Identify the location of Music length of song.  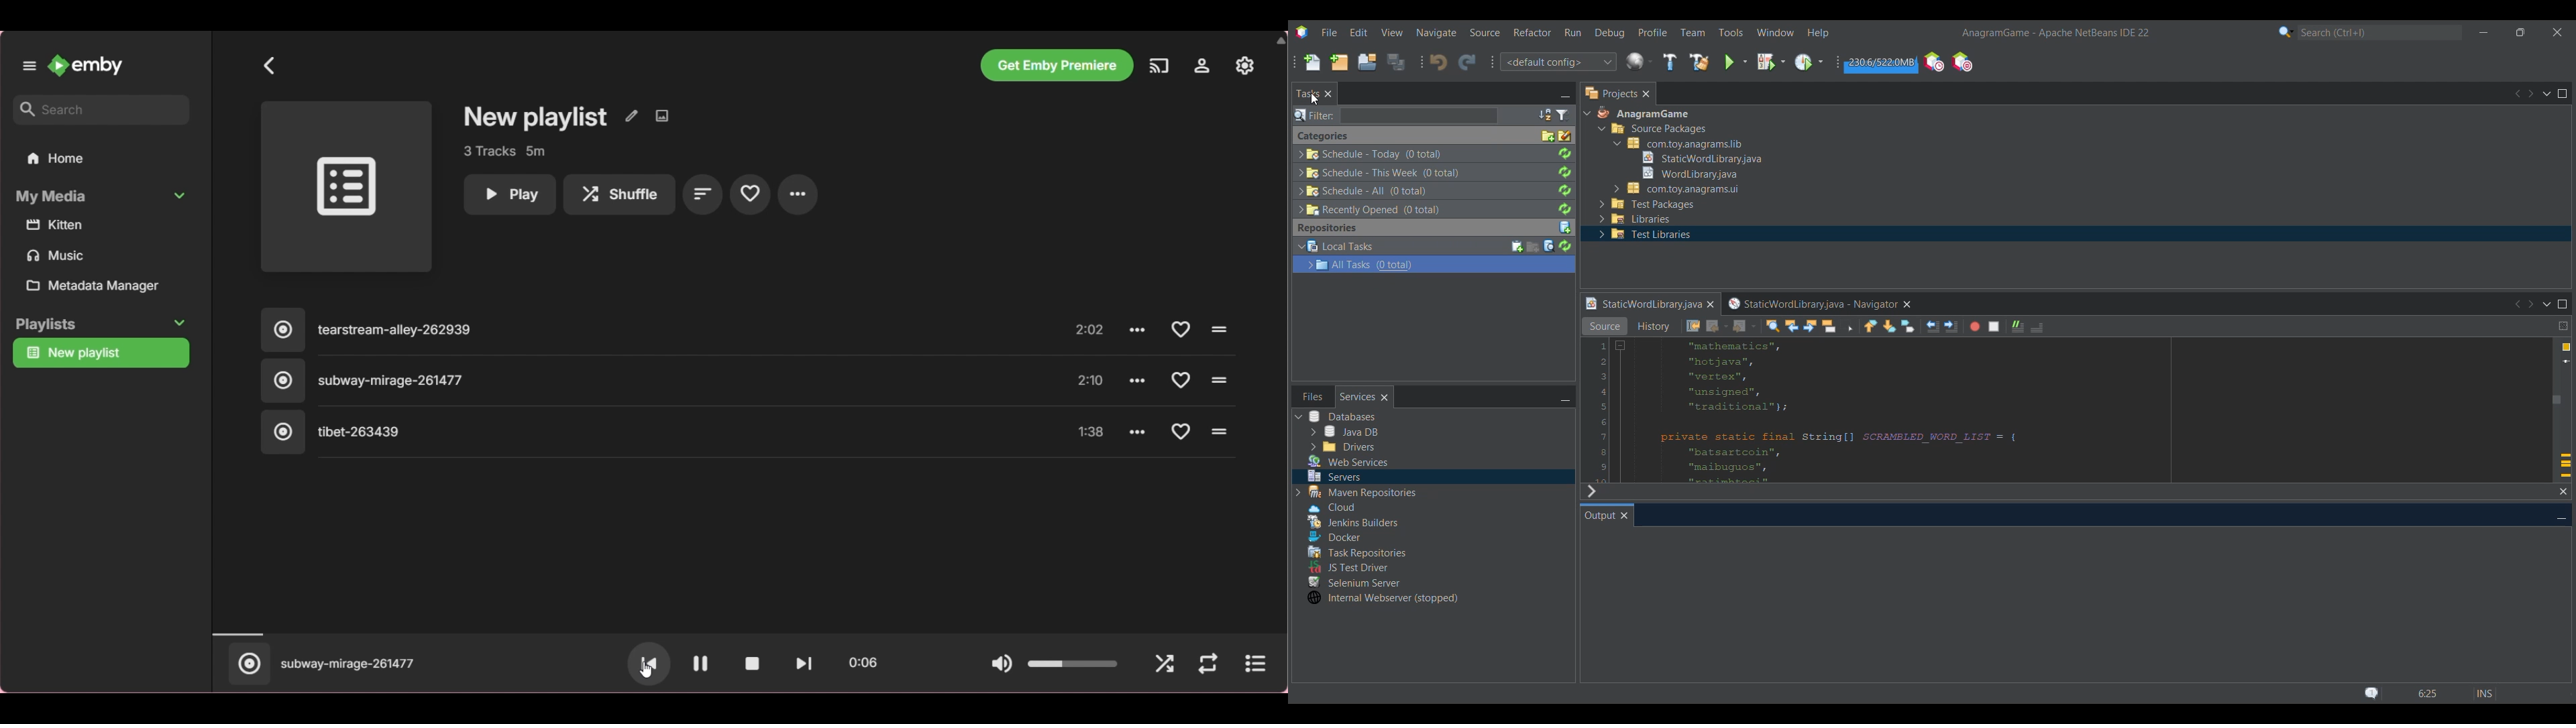
(1091, 433).